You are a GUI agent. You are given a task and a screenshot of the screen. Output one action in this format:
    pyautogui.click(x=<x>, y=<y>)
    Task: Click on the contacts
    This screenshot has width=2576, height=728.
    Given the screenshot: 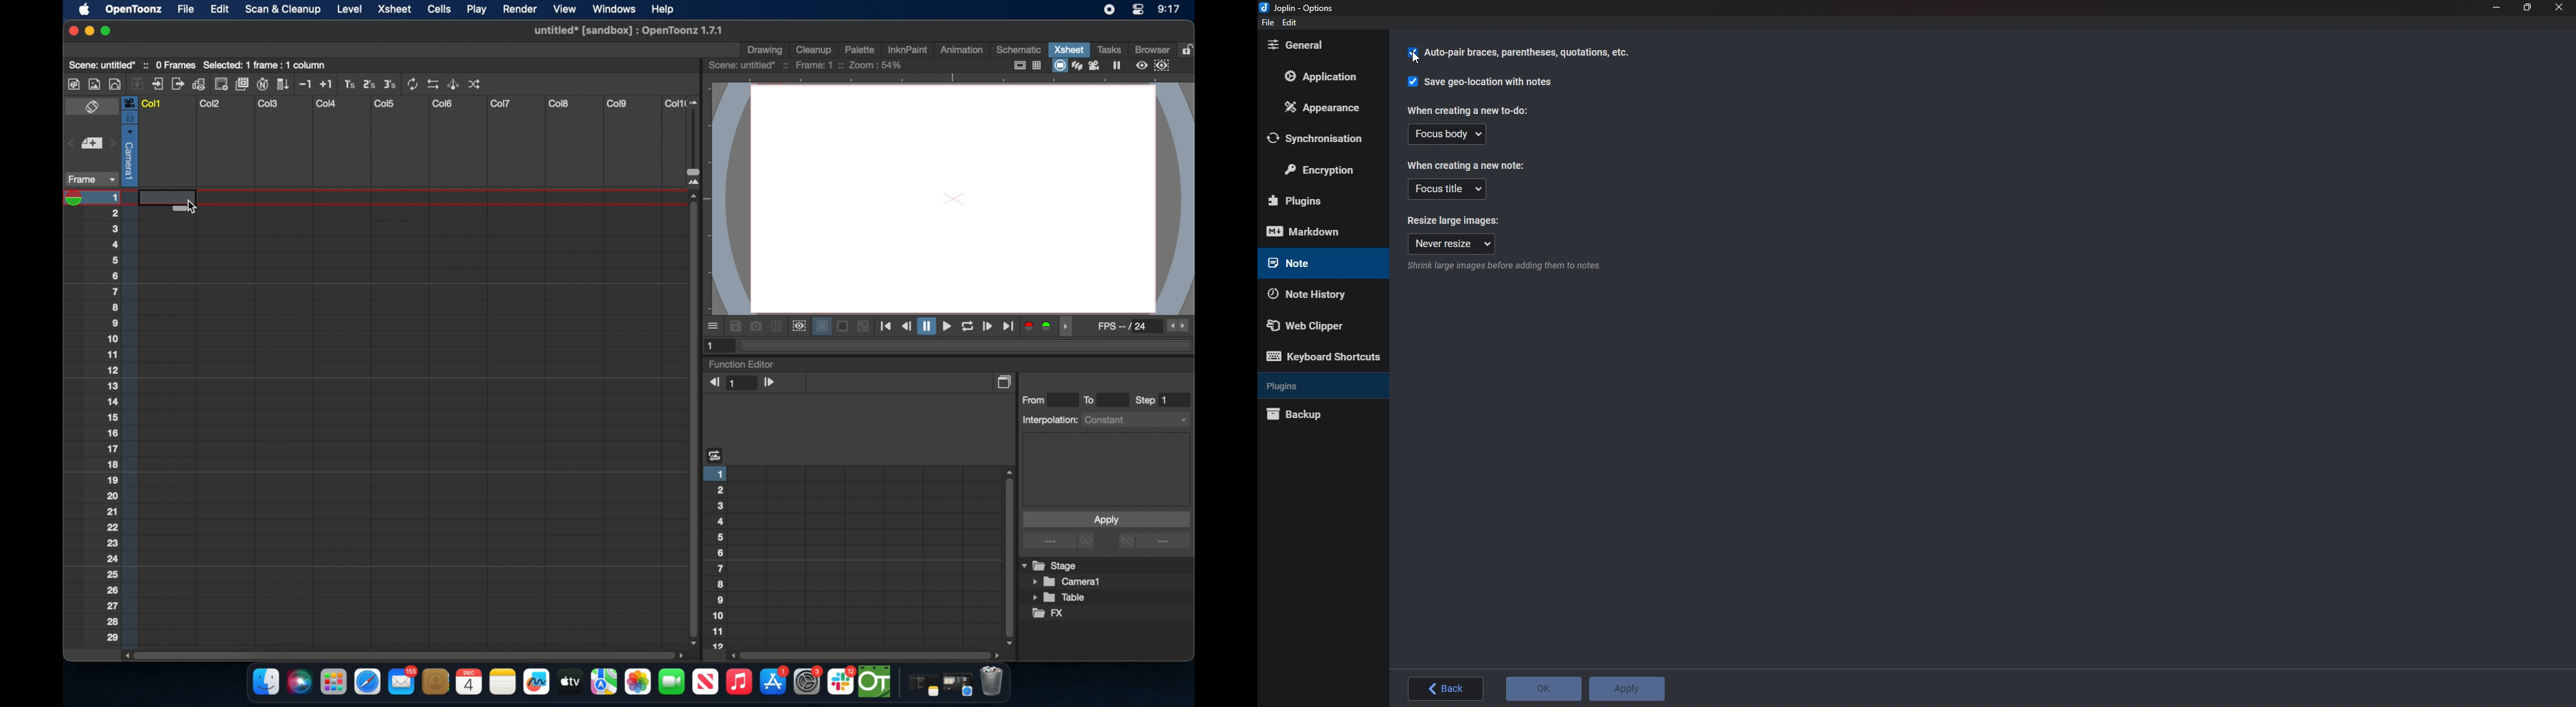 What is the action you would take?
    pyautogui.click(x=436, y=681)
    